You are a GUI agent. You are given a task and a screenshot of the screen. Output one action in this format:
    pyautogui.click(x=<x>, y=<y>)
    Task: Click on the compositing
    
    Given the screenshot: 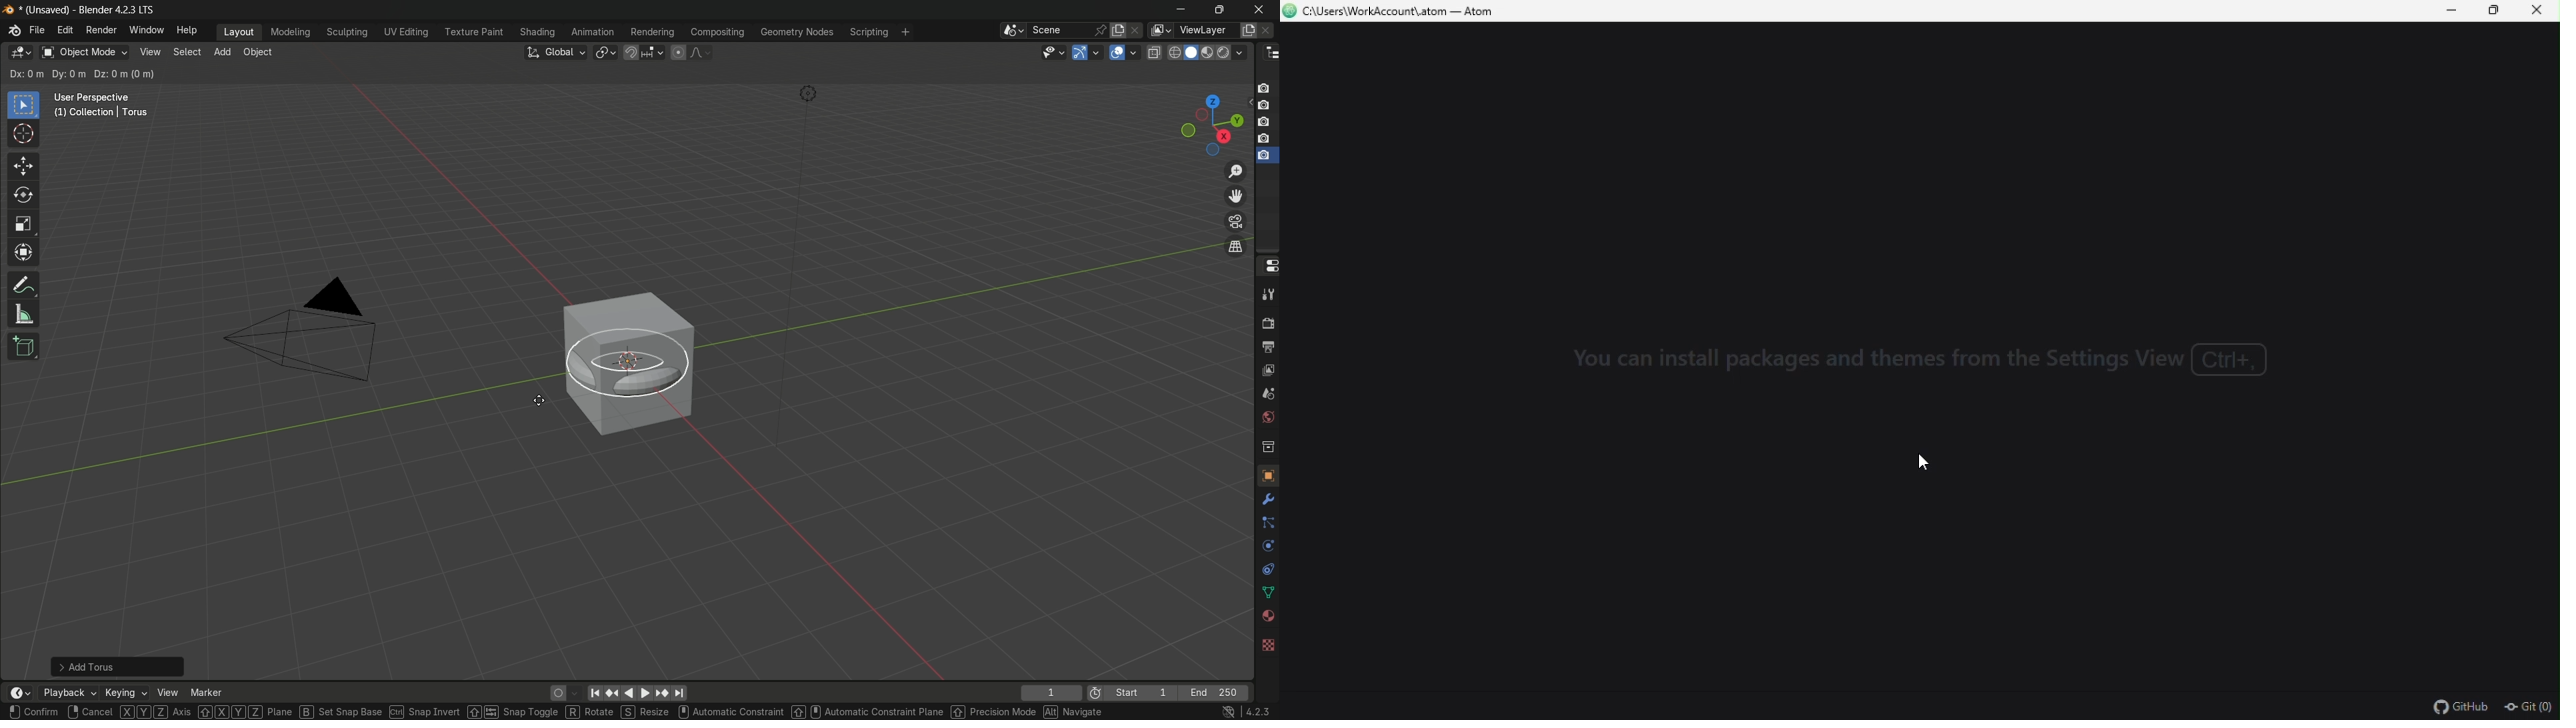 What is the action you would take?
    pyautogui.click(x=717, y=32)
    